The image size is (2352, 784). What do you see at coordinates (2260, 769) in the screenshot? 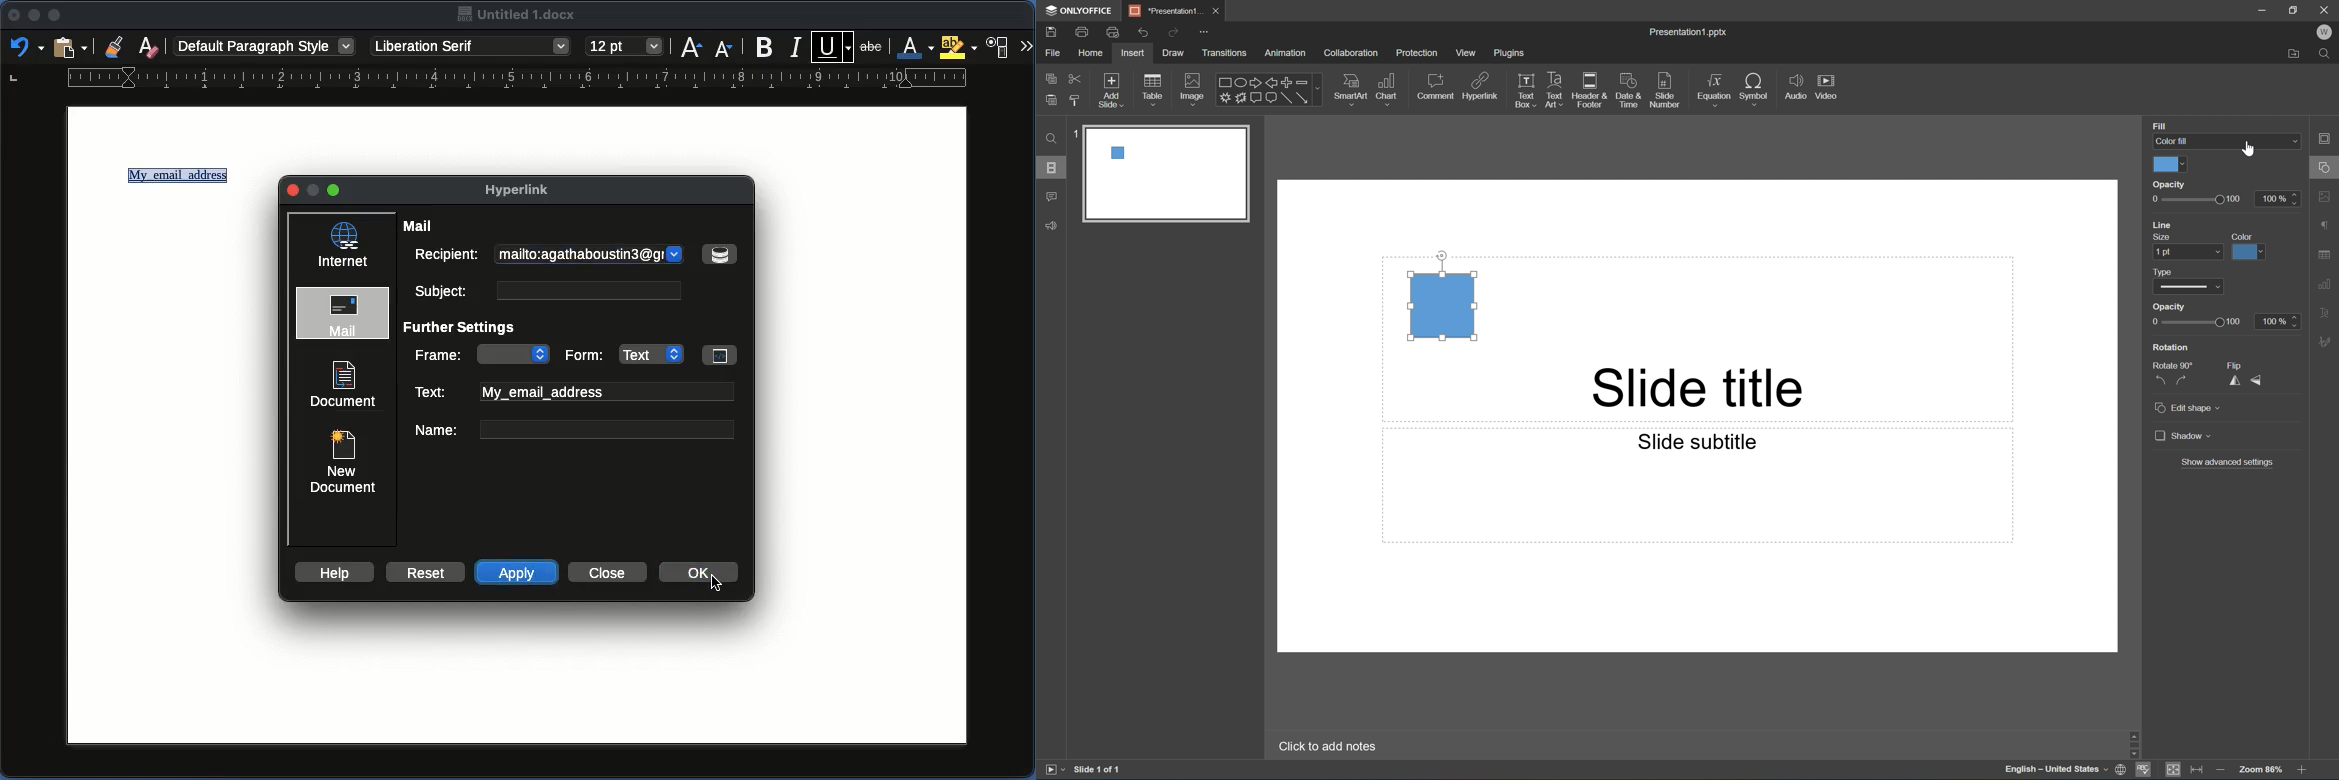
I see `Zoom 103%` at bounding box center [2260, 769].